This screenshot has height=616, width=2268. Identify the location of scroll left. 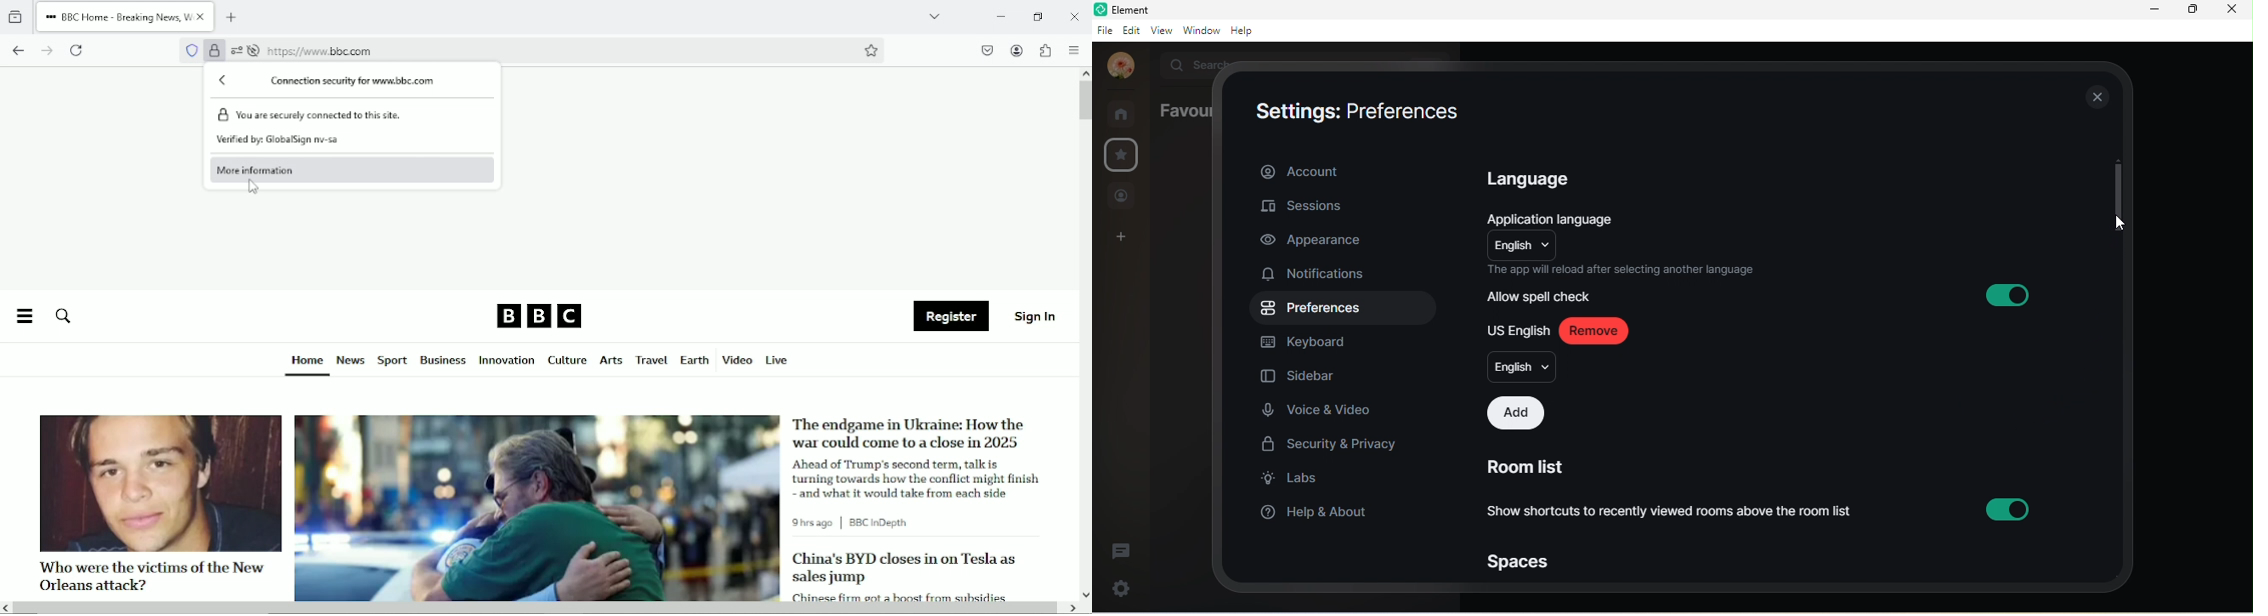
(7, 608).